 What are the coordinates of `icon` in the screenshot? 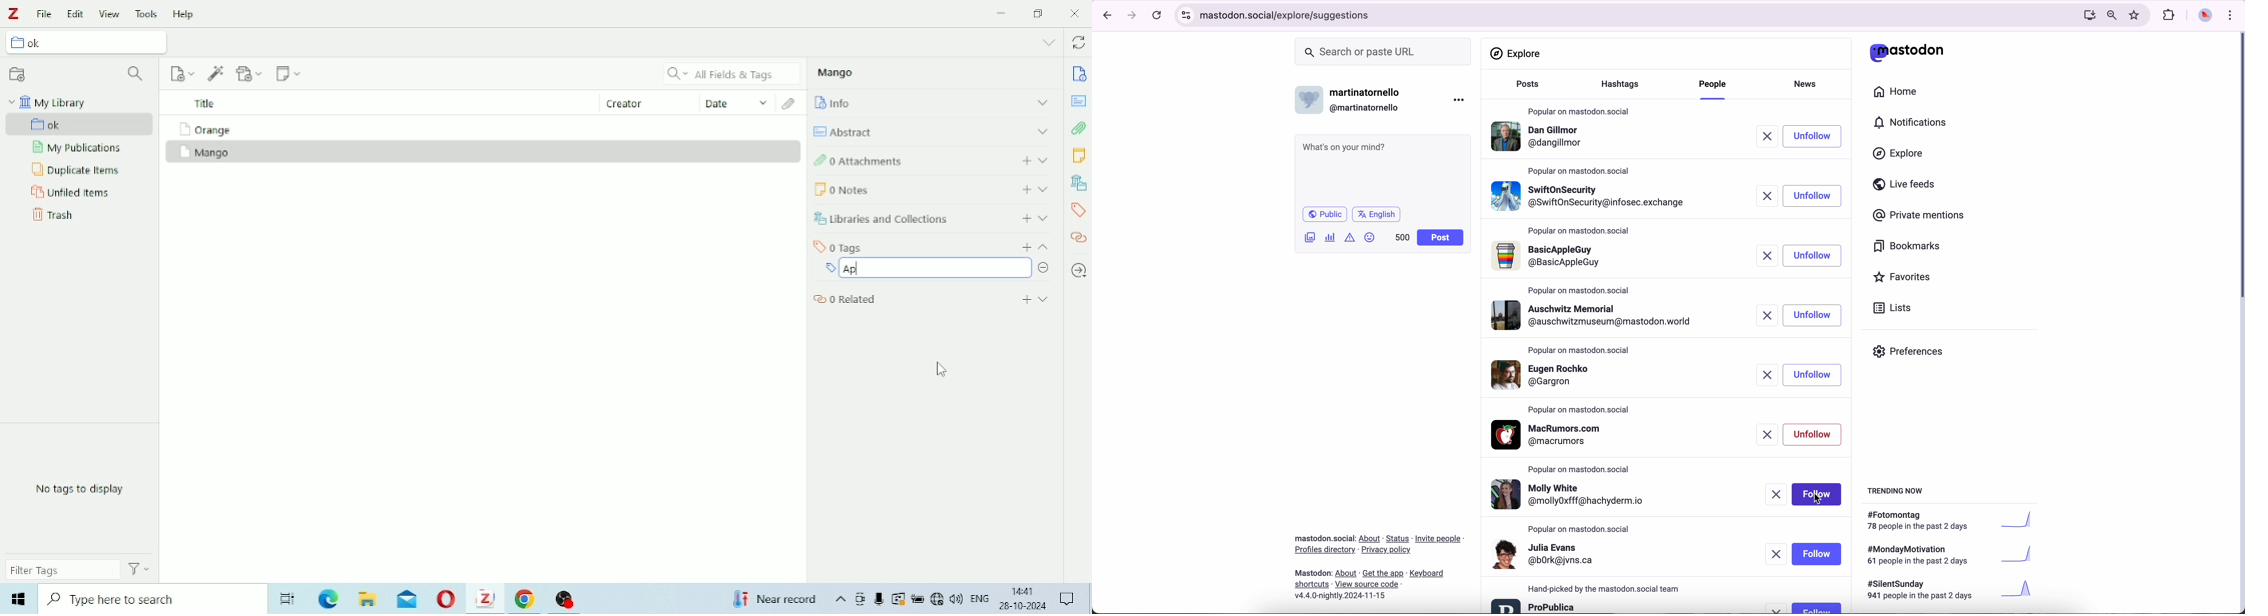 It's located at (1351, 237).